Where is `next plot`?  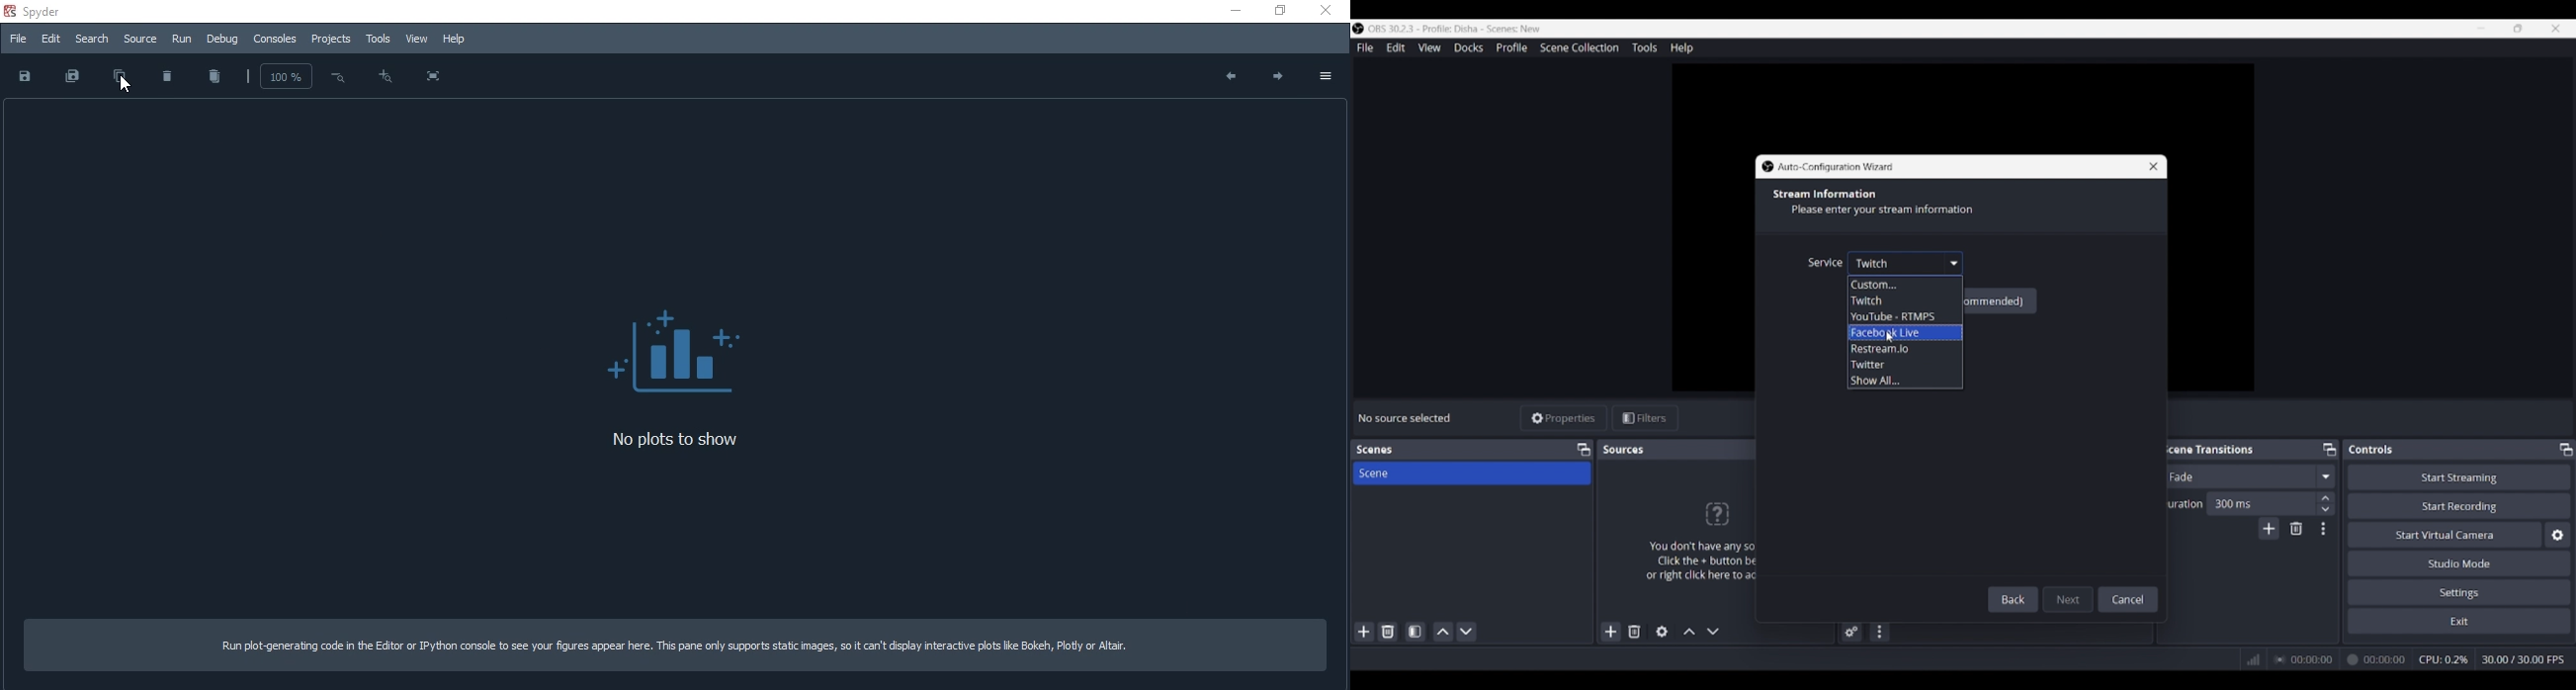 next plot is located at coordinates (1276, 77).